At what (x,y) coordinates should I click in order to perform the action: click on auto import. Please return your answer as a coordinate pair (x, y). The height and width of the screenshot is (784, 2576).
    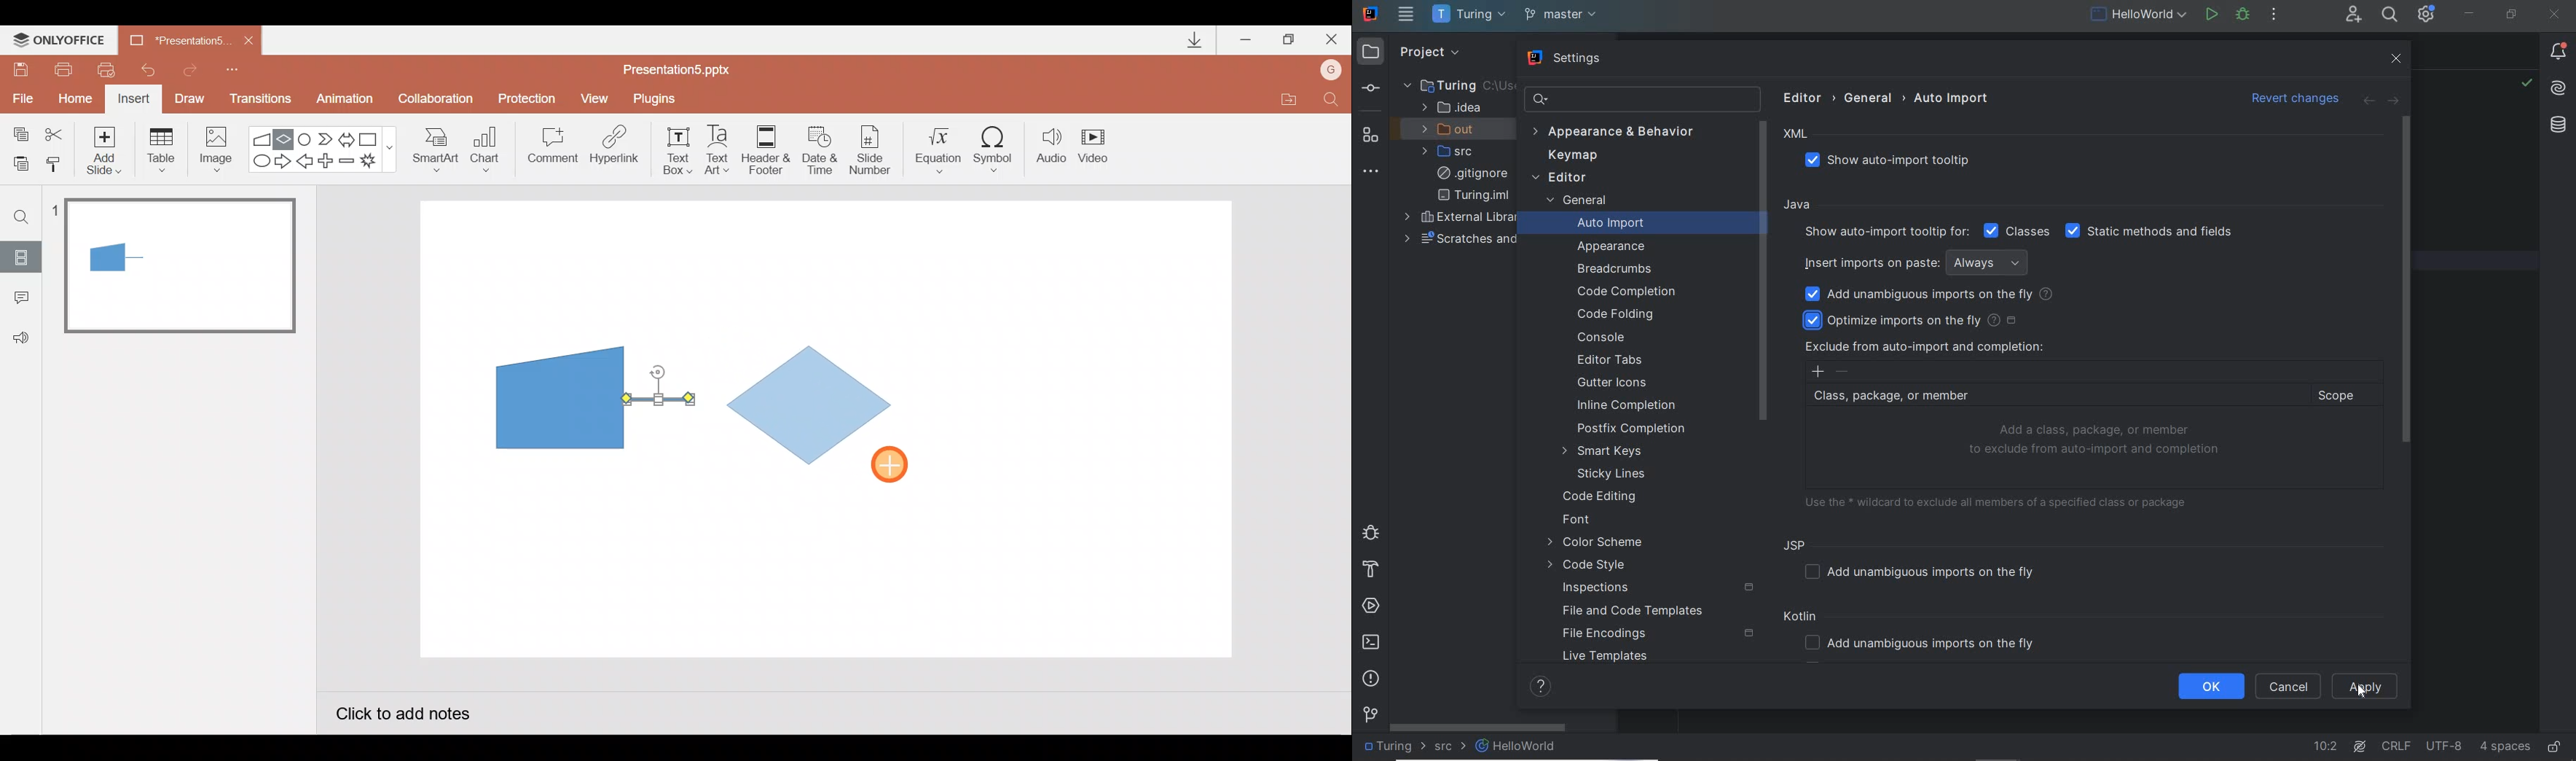
    Looking at the image, I should click on (1952, 98).